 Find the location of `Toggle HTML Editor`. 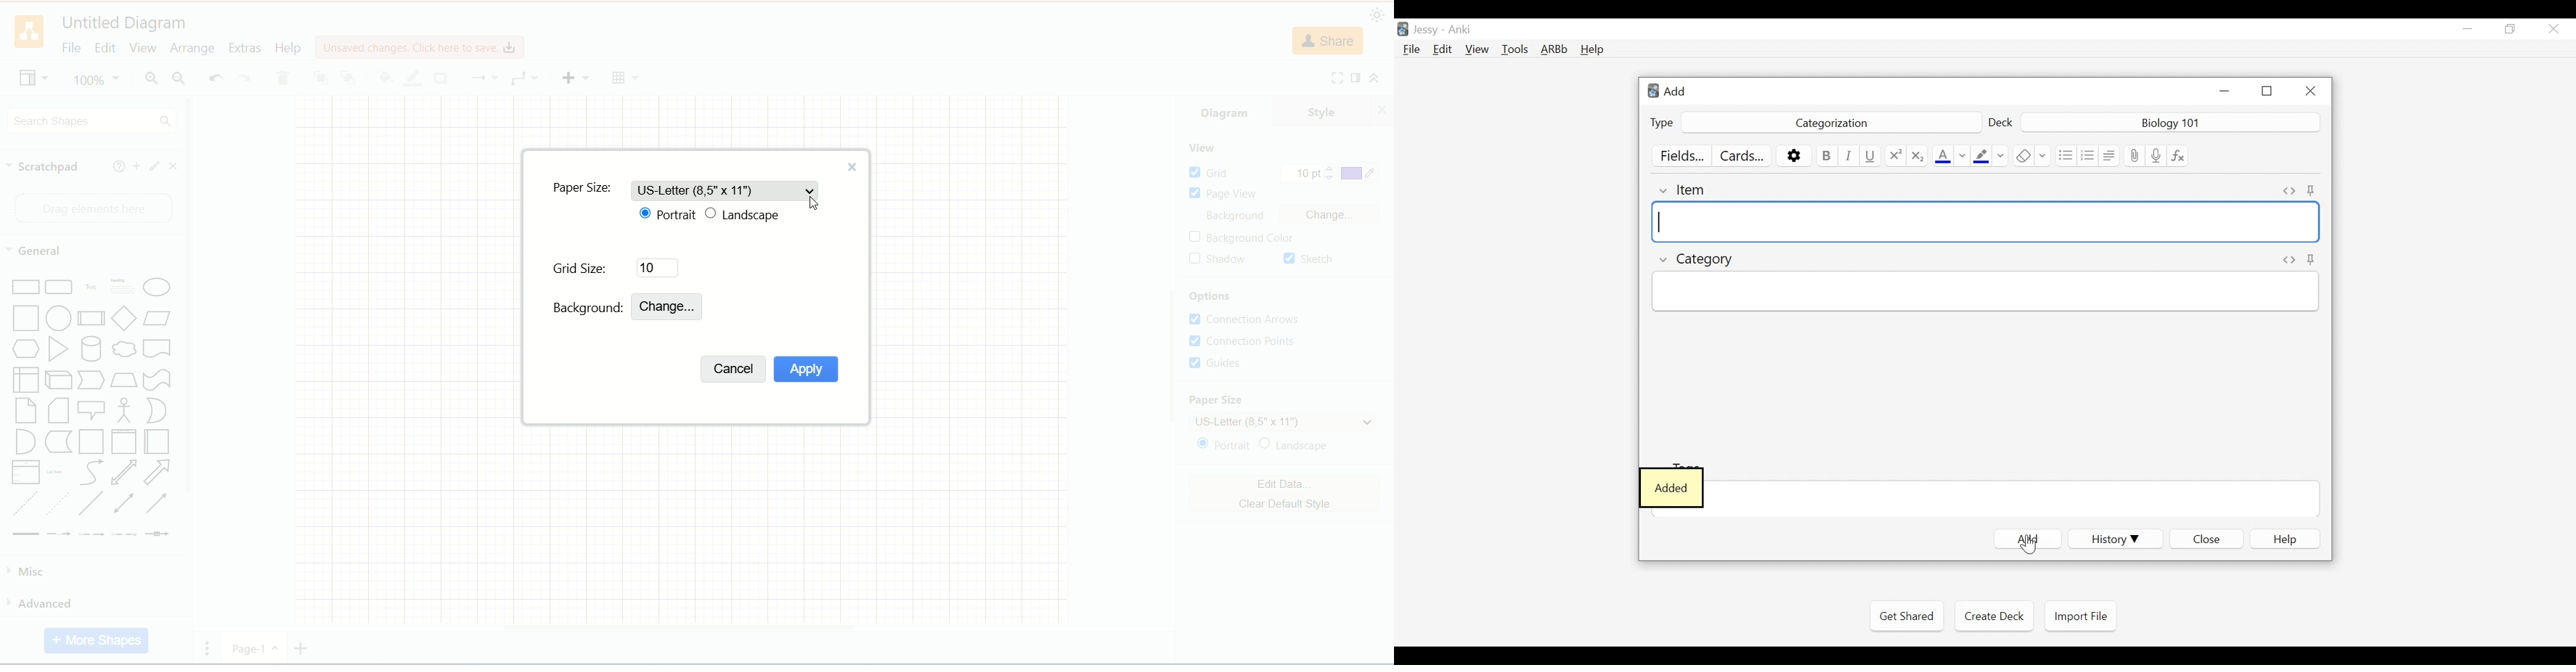

Toggle HTML Editor is located at coordinates (2289, 261).